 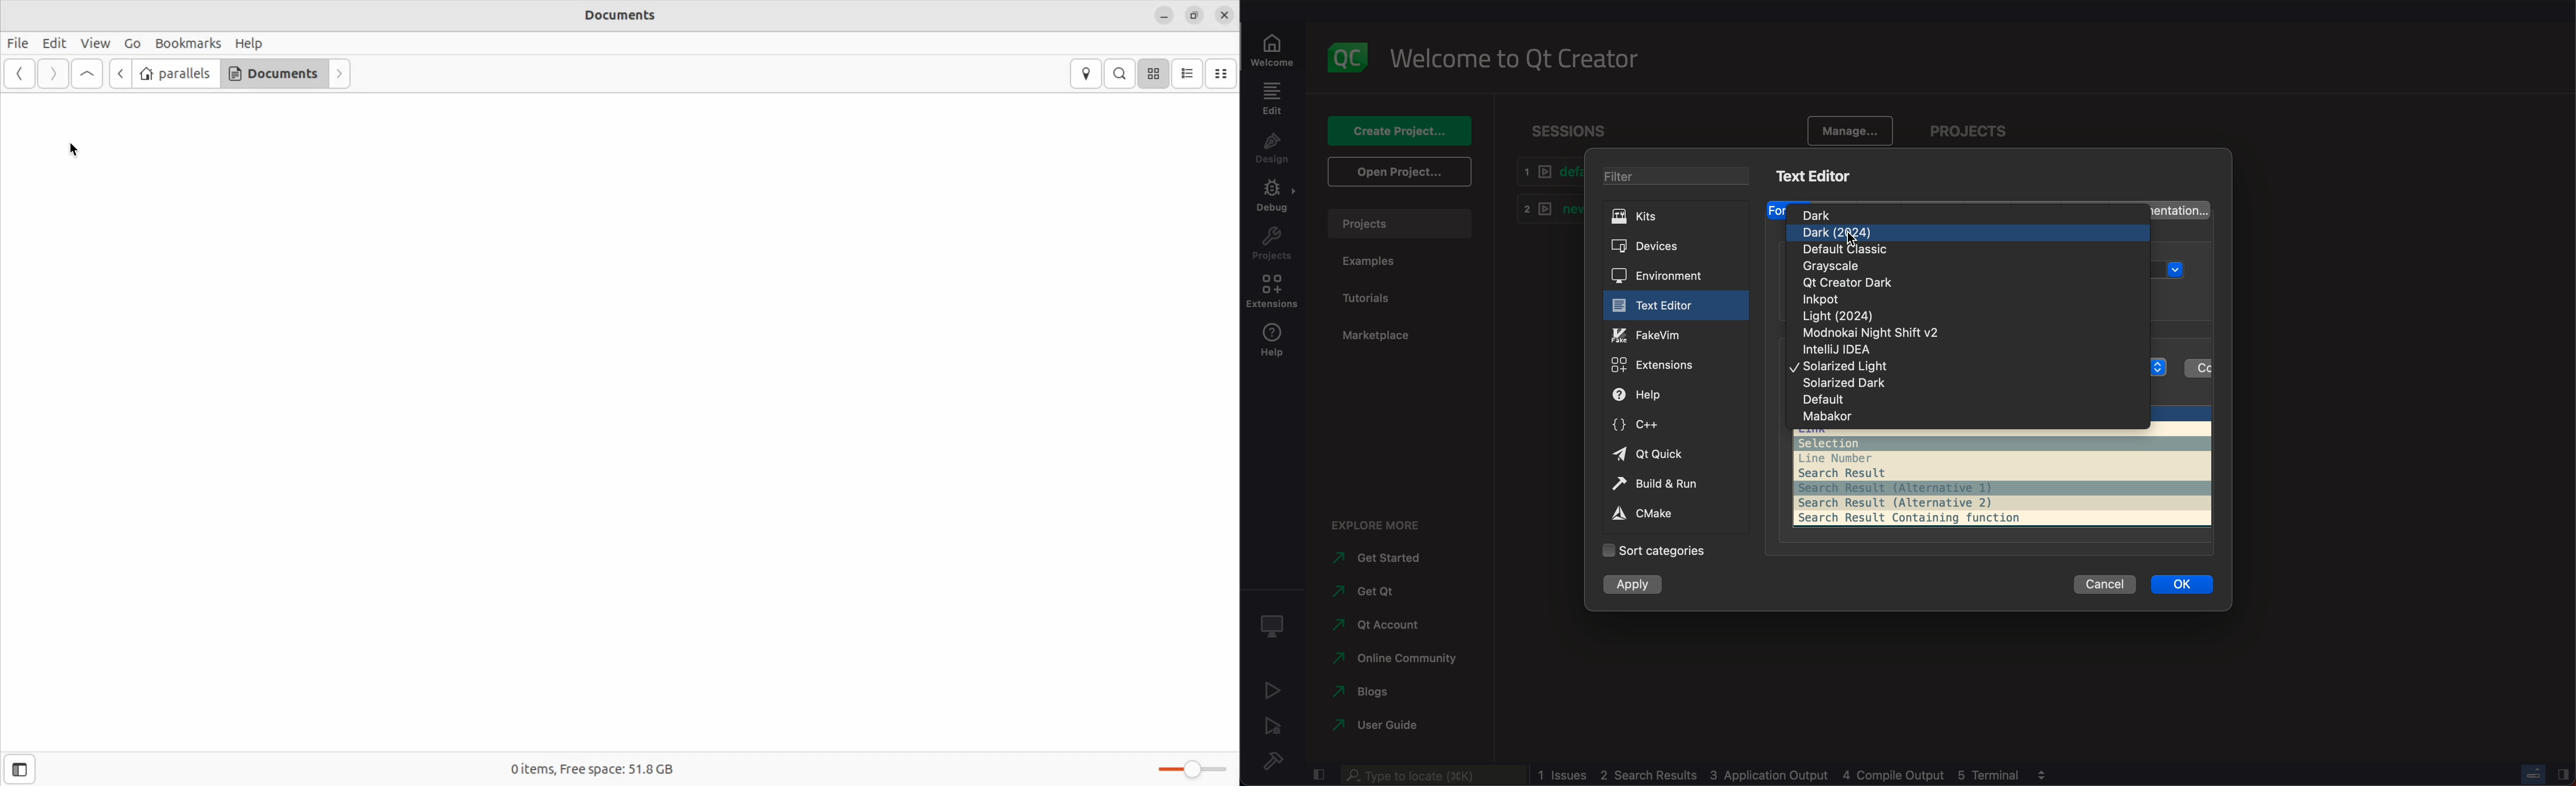 I want to click on open sidebar, so click(x=26, y=766).